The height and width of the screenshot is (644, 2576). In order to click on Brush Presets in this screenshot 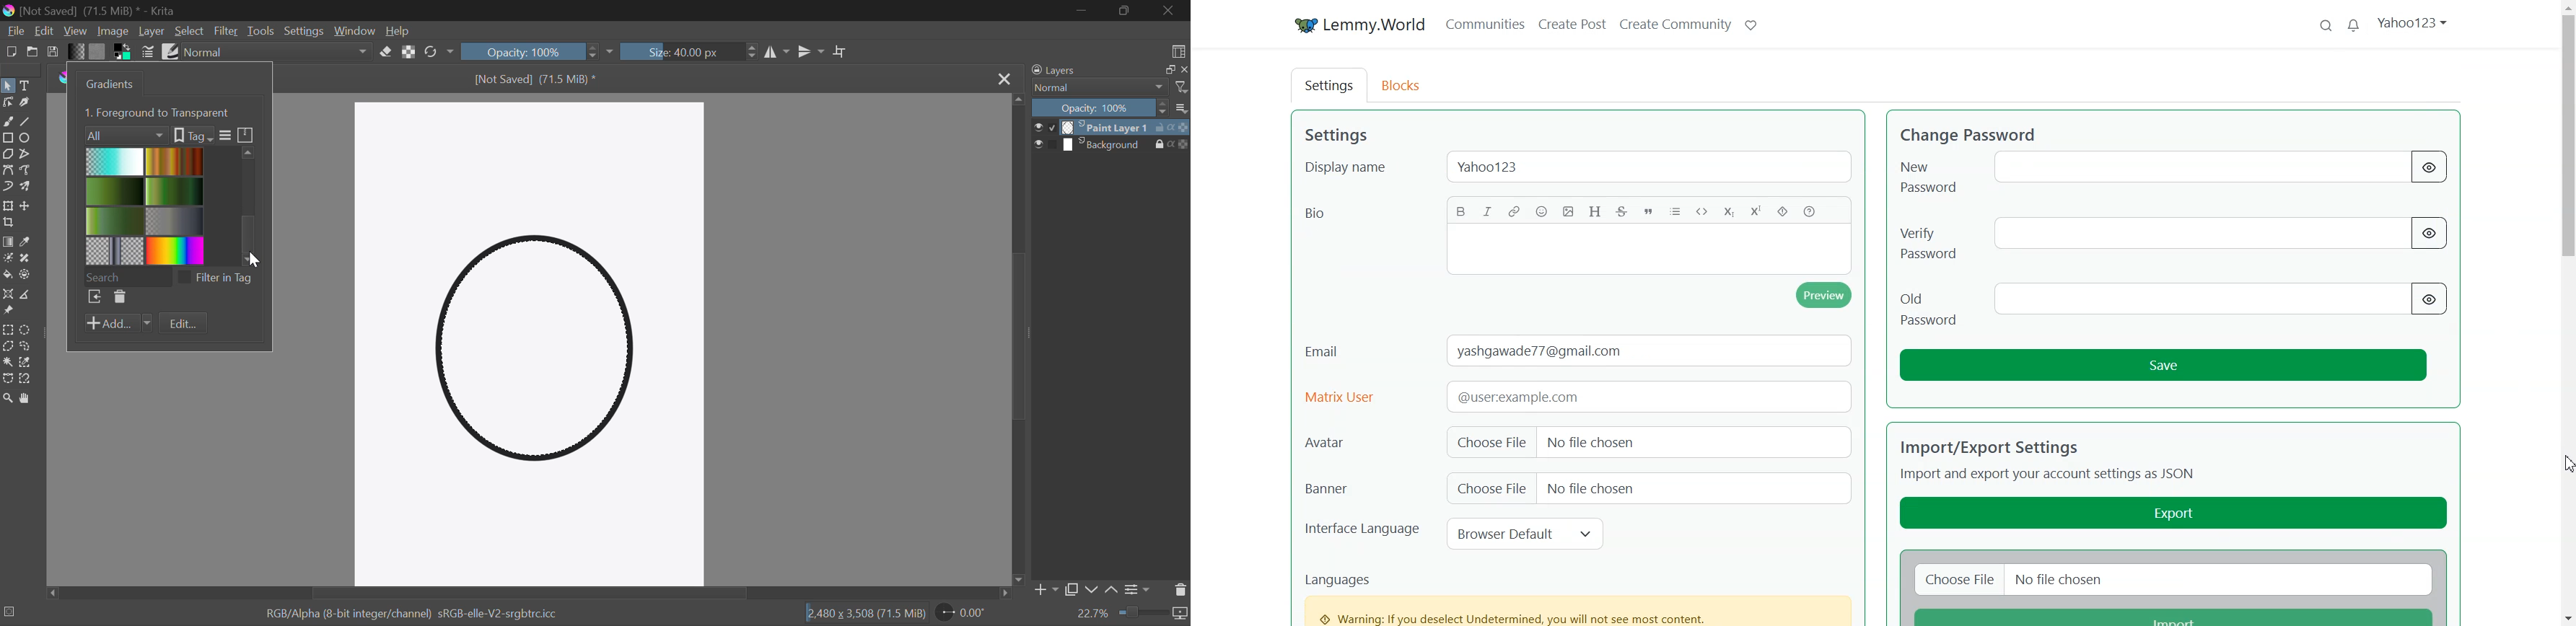, I will do `click(172, 53)`.